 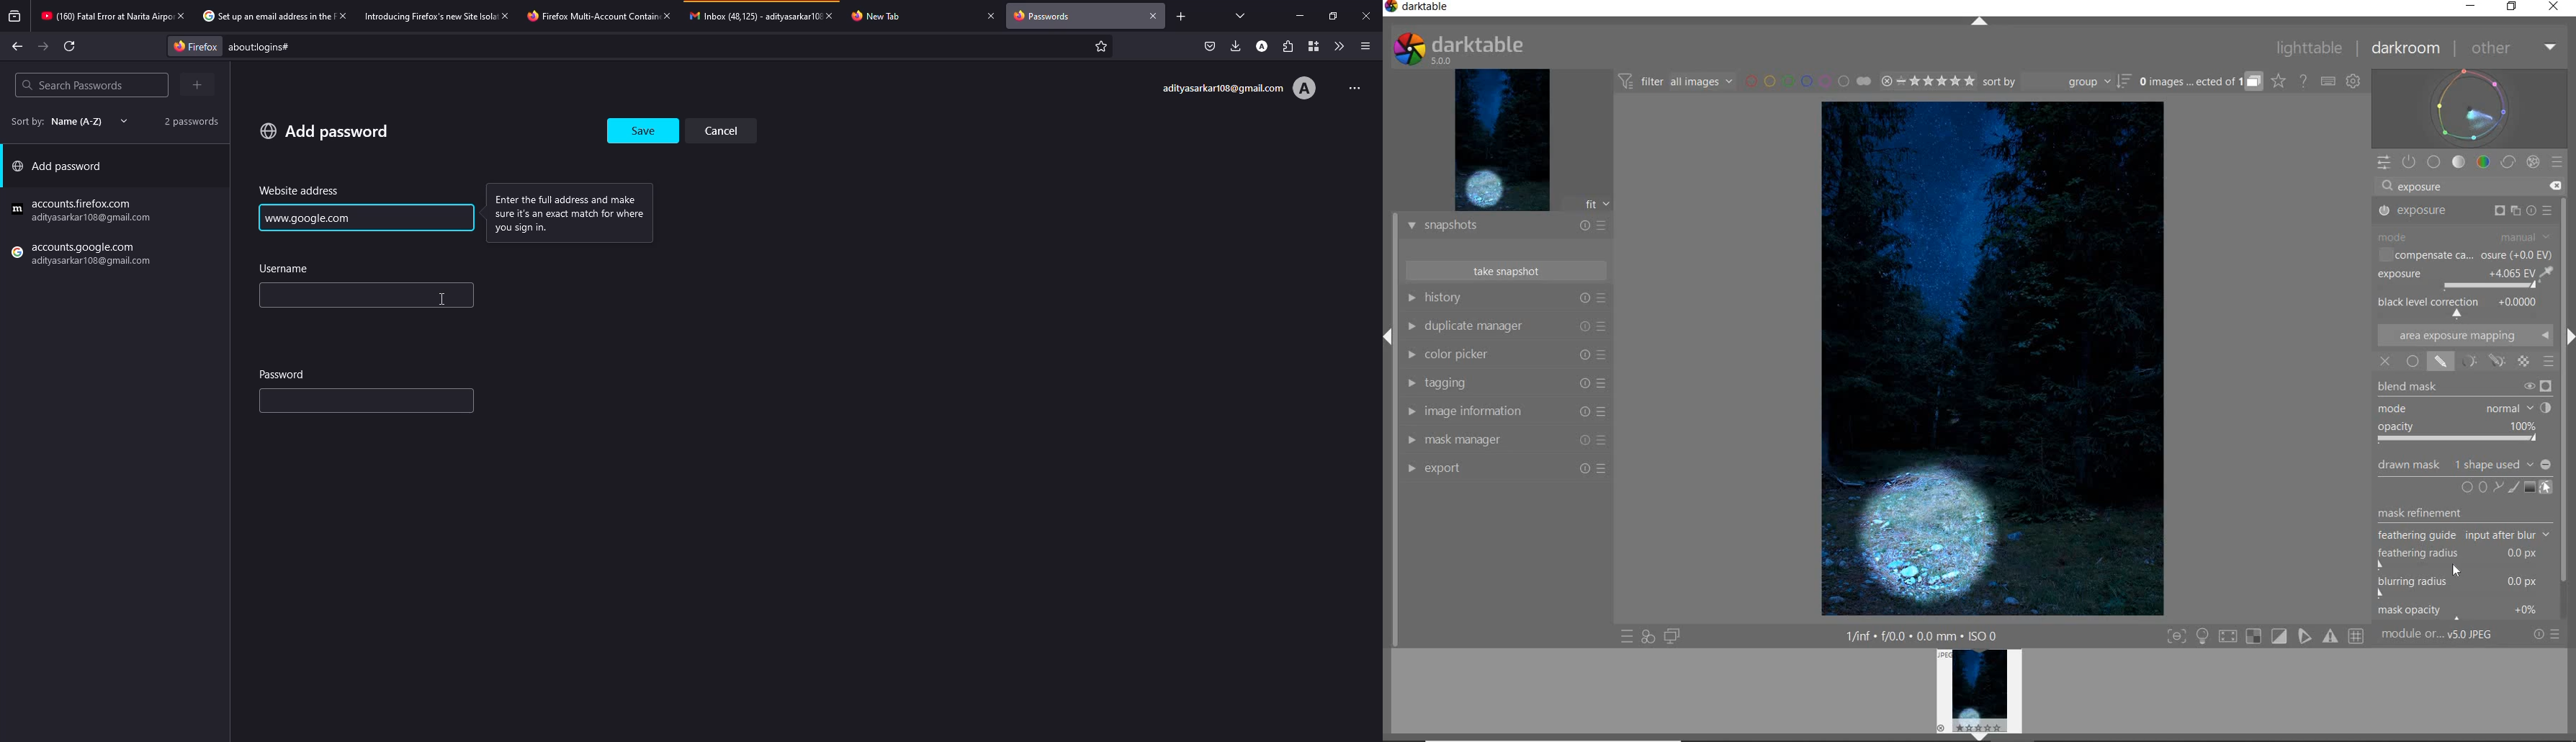 I want to click on drawn mask, so click(x=2461, y=463).